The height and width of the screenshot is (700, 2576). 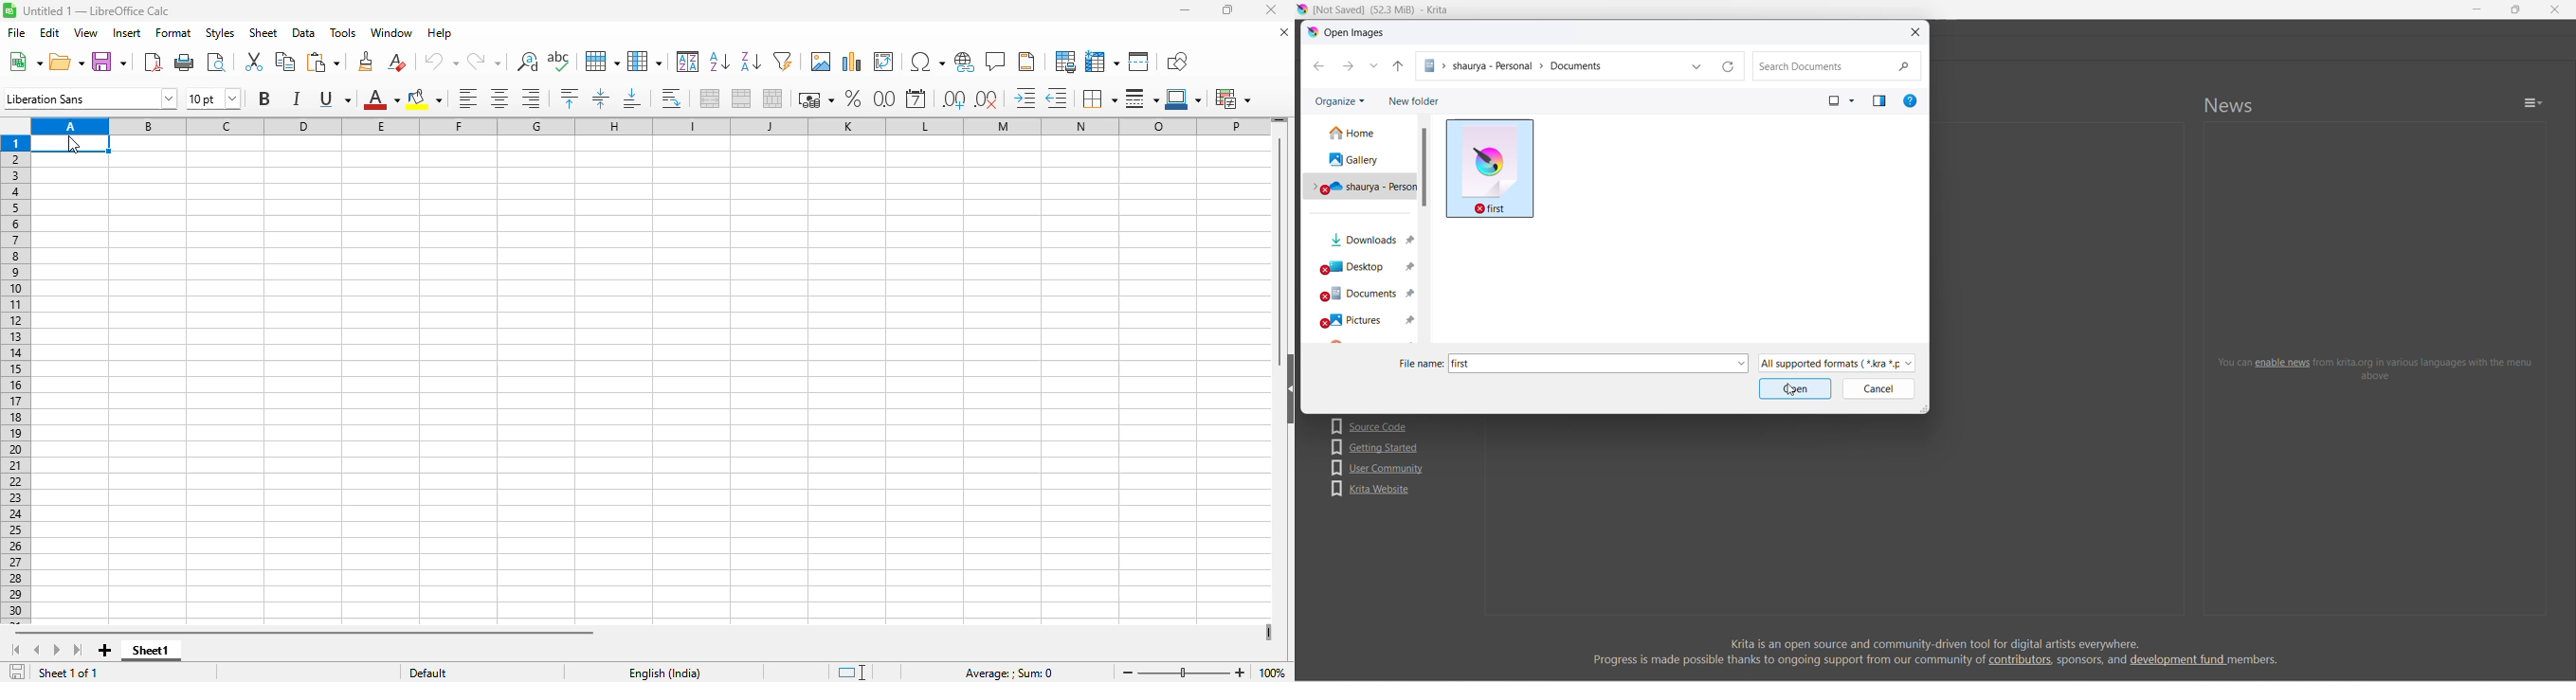 I want to click on border color, so click(x=1185, y=99).